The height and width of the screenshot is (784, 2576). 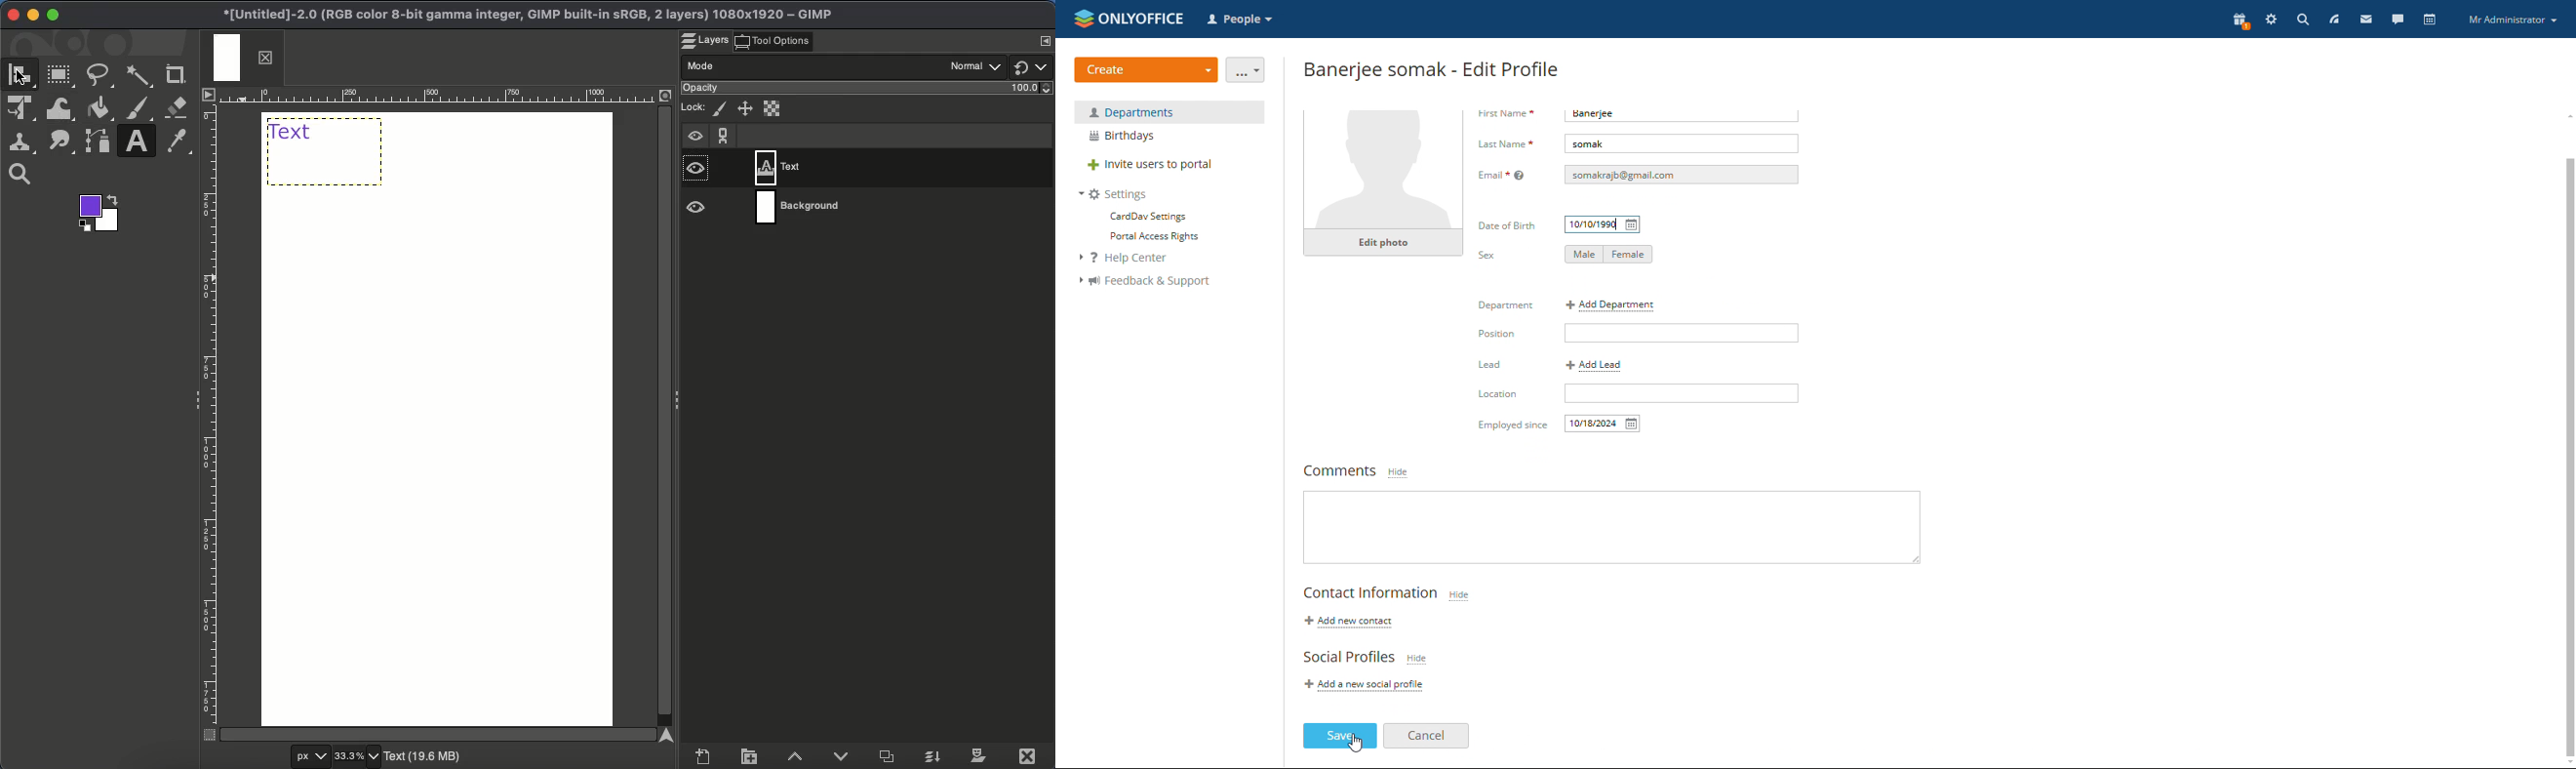 I want to click on Menu, so click(x=1045, y=41).